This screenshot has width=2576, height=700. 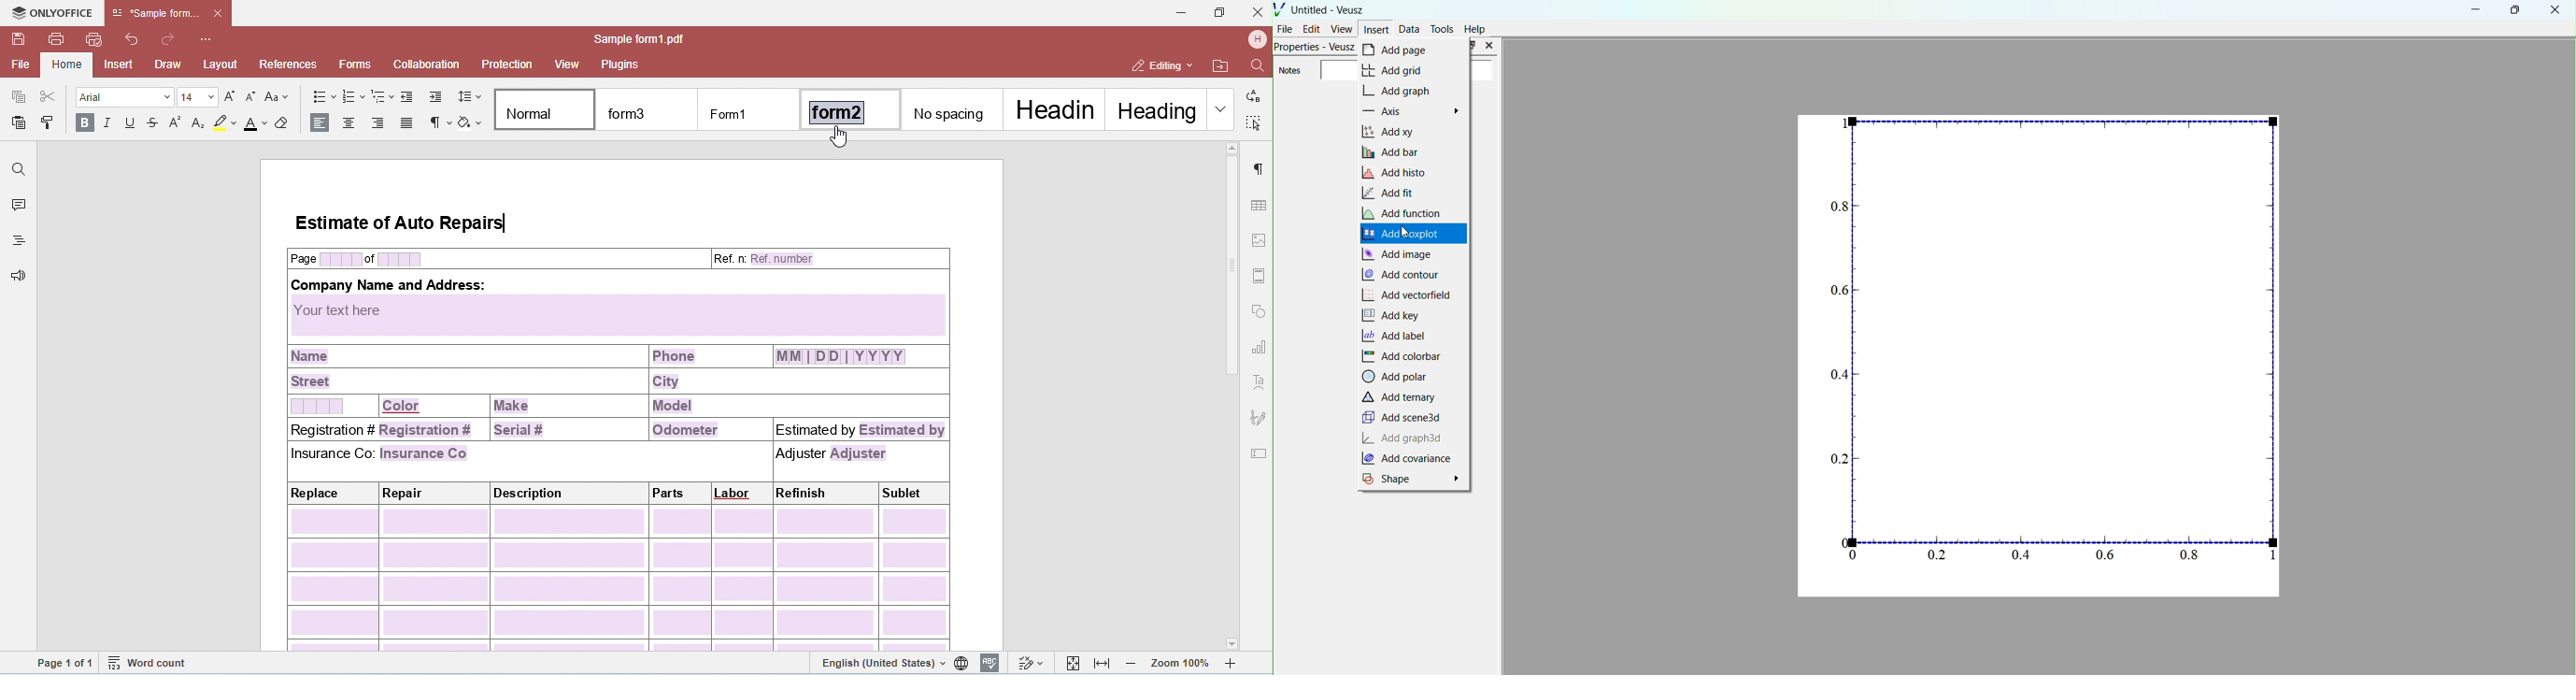 What do you see at coordinates (1398, 50) in the screenshot?
I see `Add page` at bounding box center [1398, 50].